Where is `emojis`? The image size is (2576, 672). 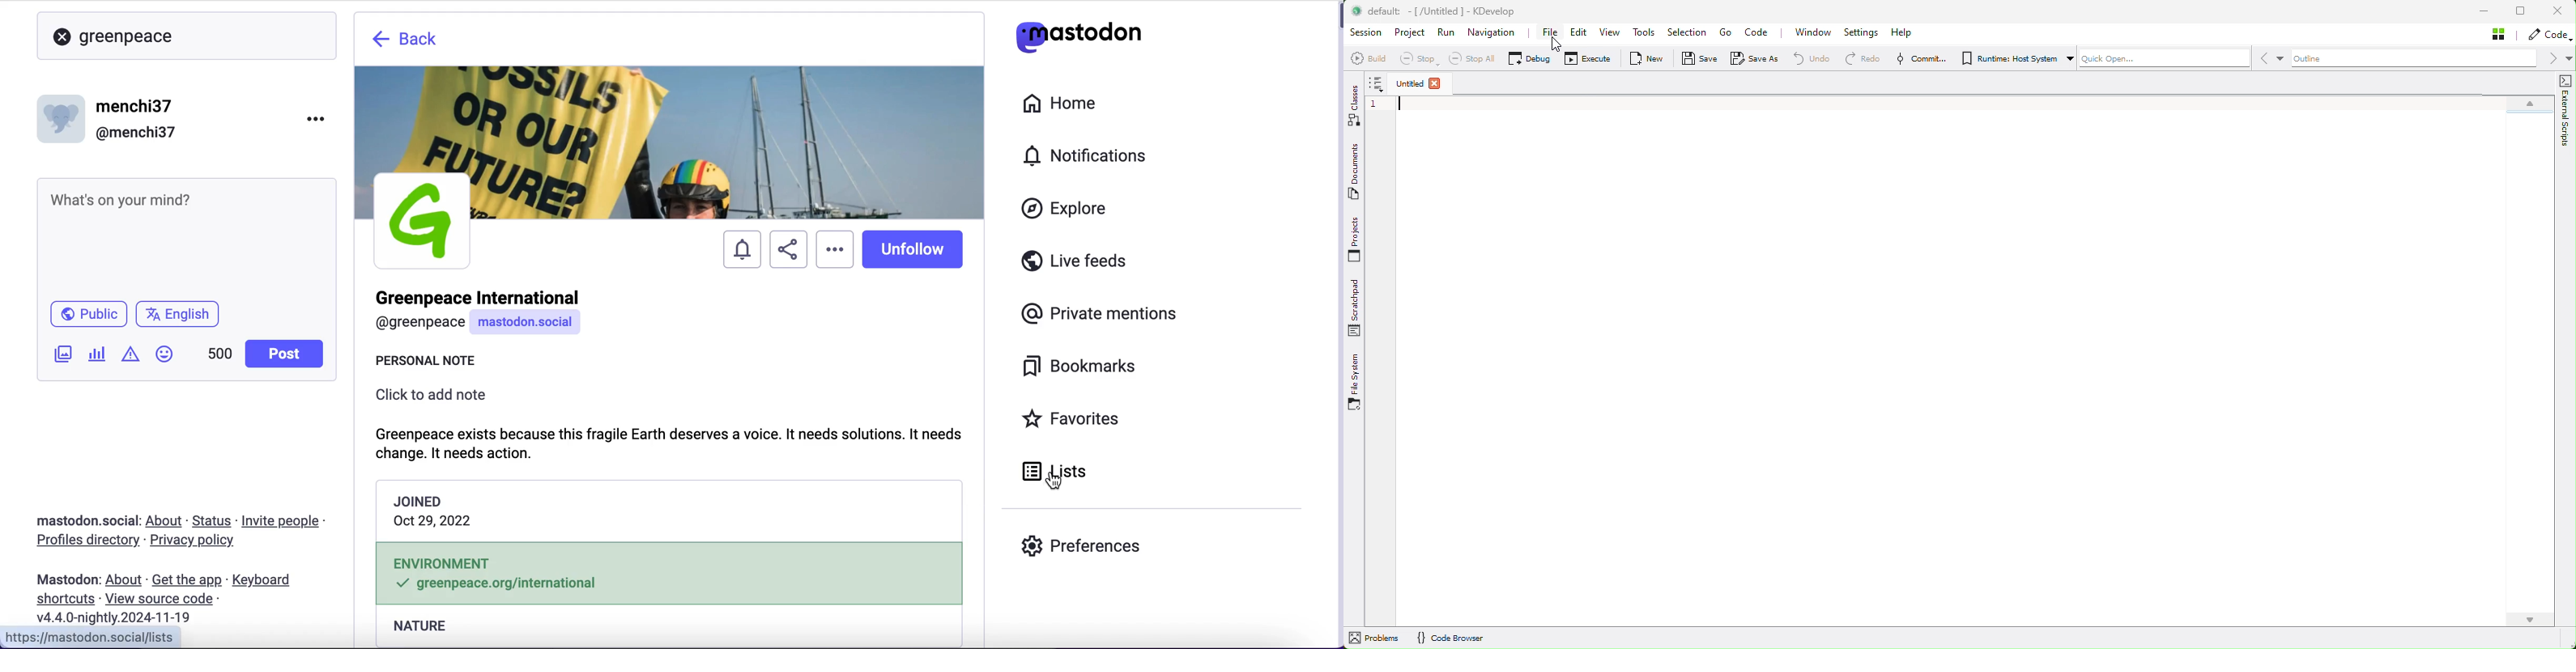 emojis is located at coordinates (169, 359).